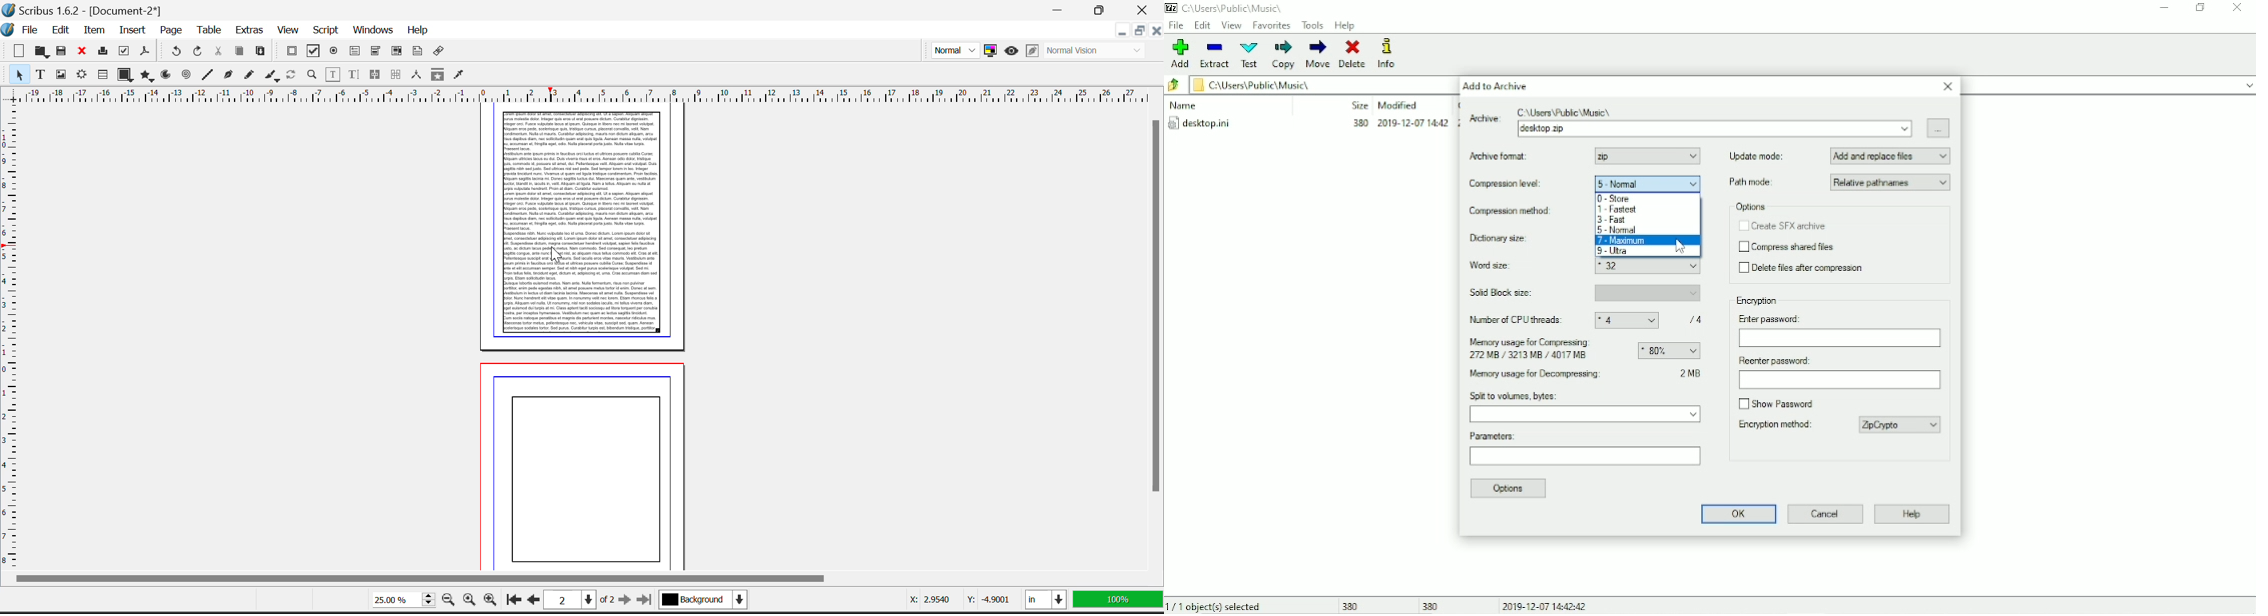 The width and height of the screenshot is (2268, 616). What do you see at coordinates (1156, 31) in the screenshot?
I see `Close` at bounding box center [1156, 31].